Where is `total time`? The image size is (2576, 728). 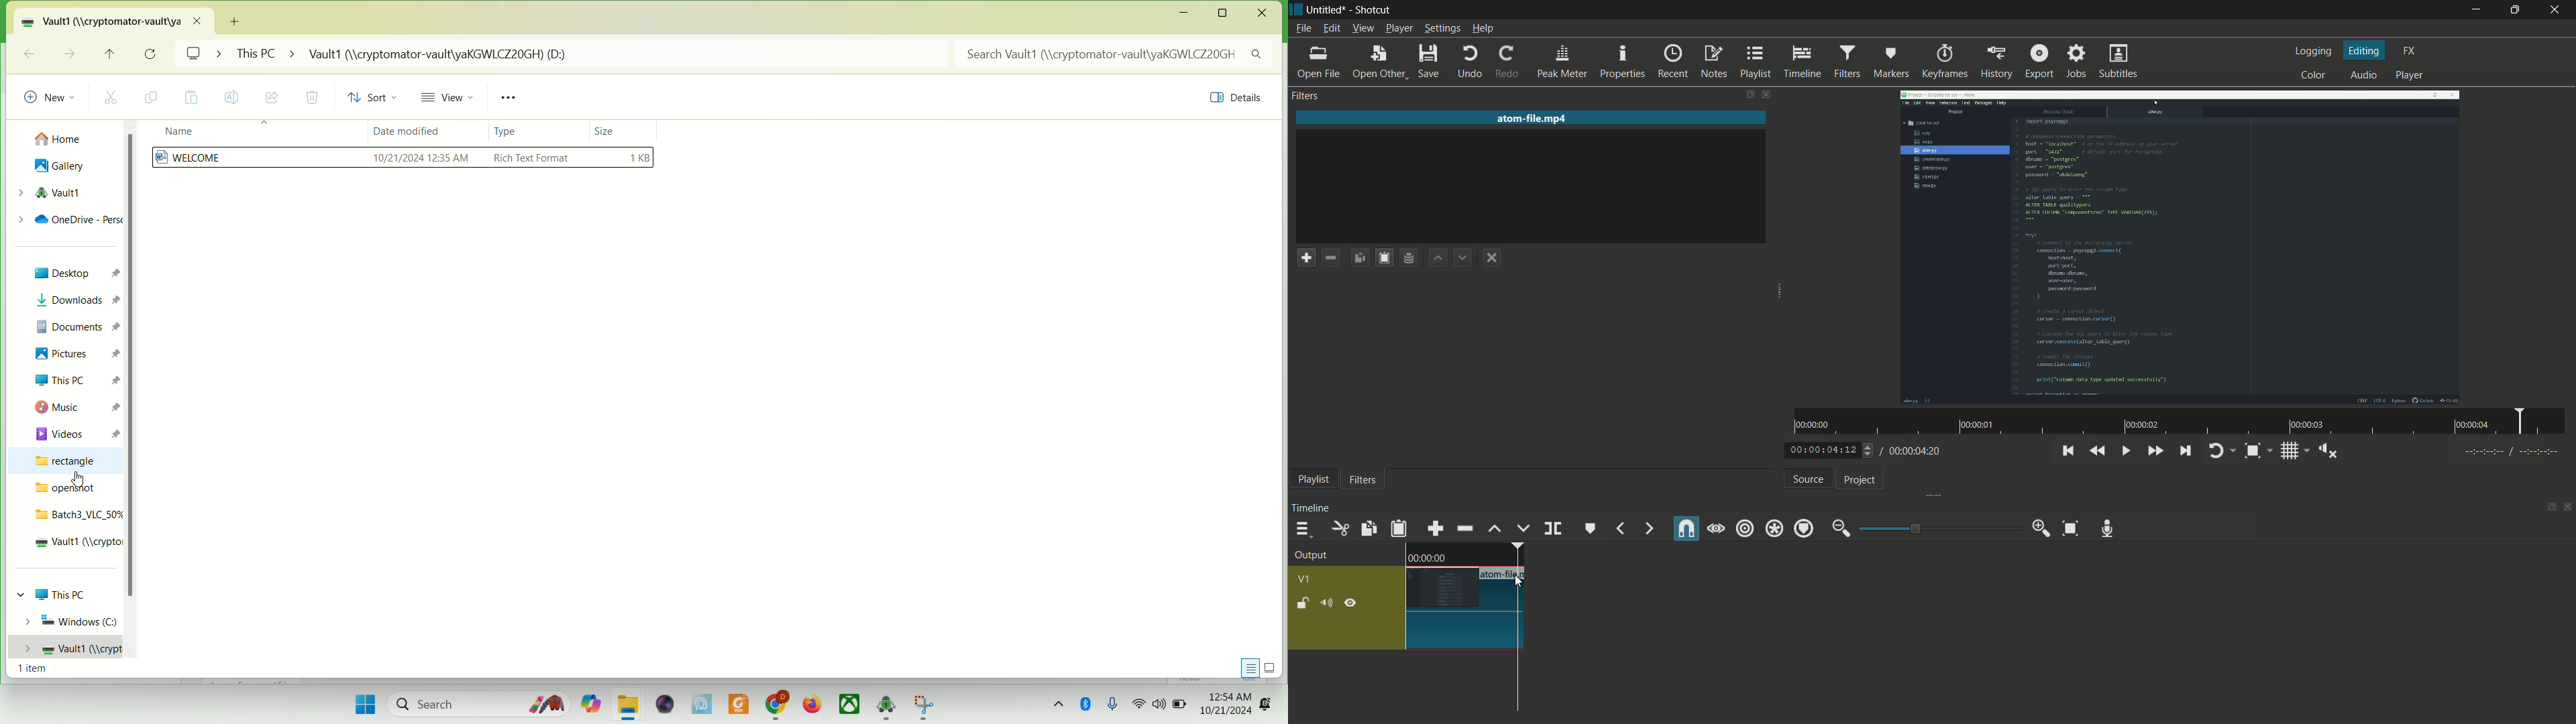
total time is located at coordinates (1917, 451).